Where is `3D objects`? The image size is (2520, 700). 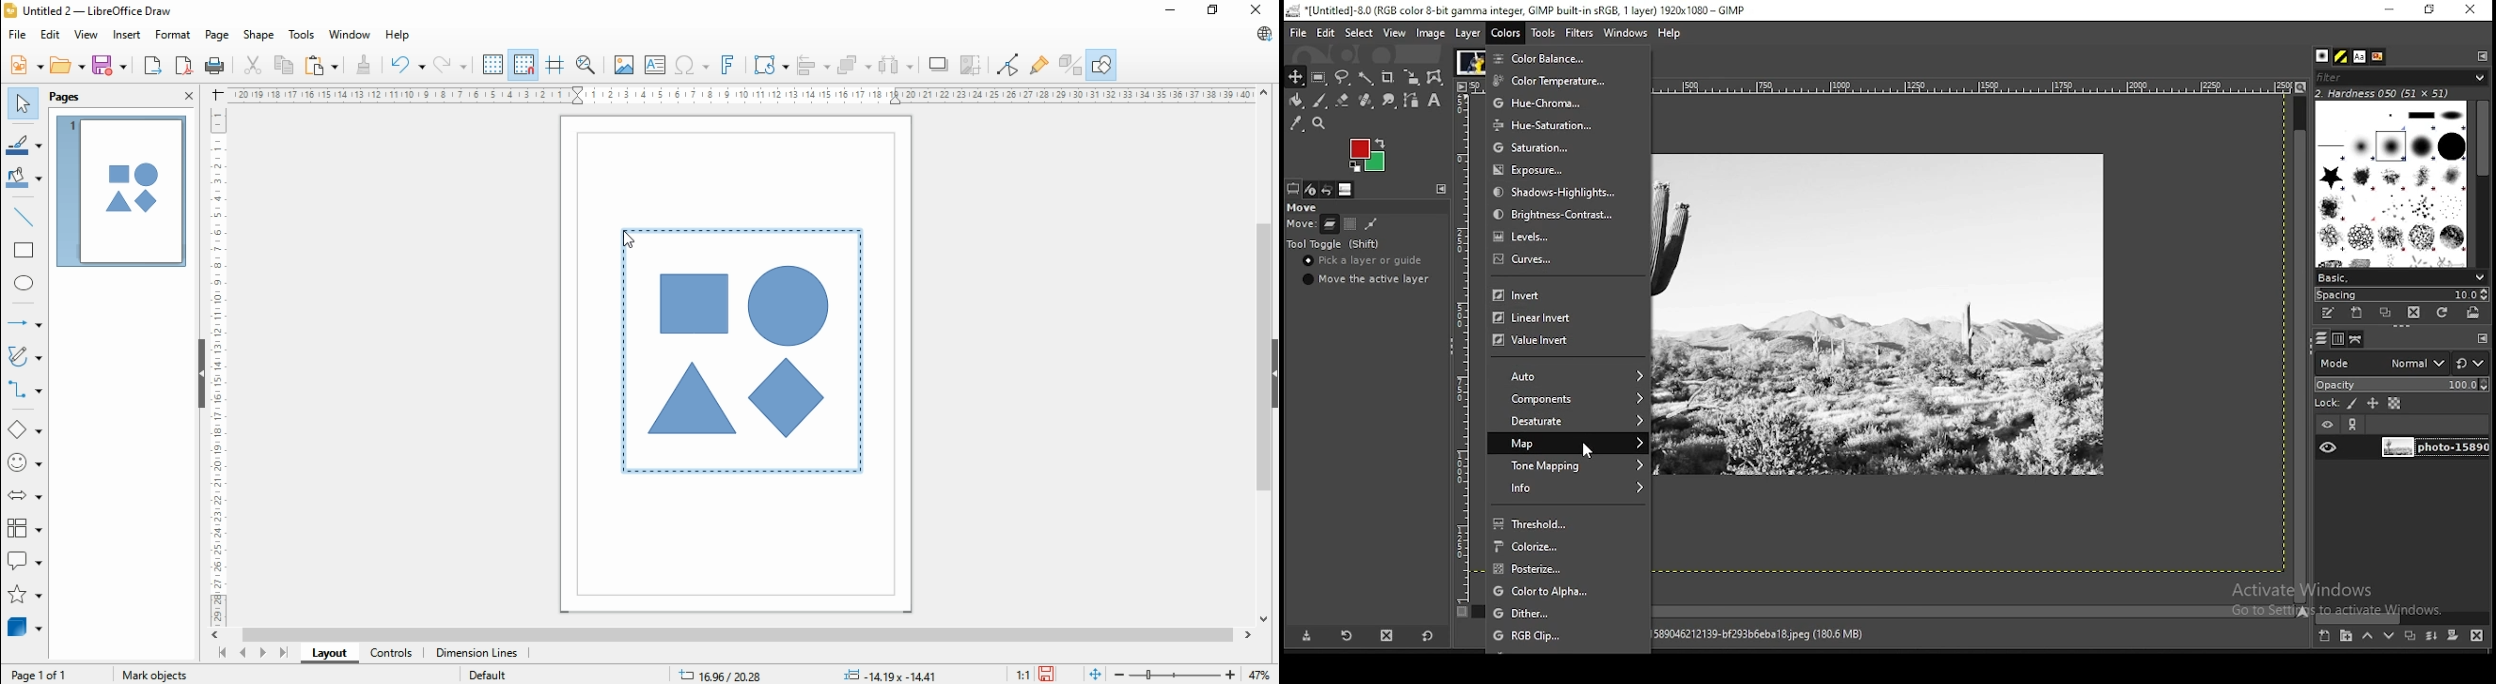
3D objects is located at coordinates (24, 626).